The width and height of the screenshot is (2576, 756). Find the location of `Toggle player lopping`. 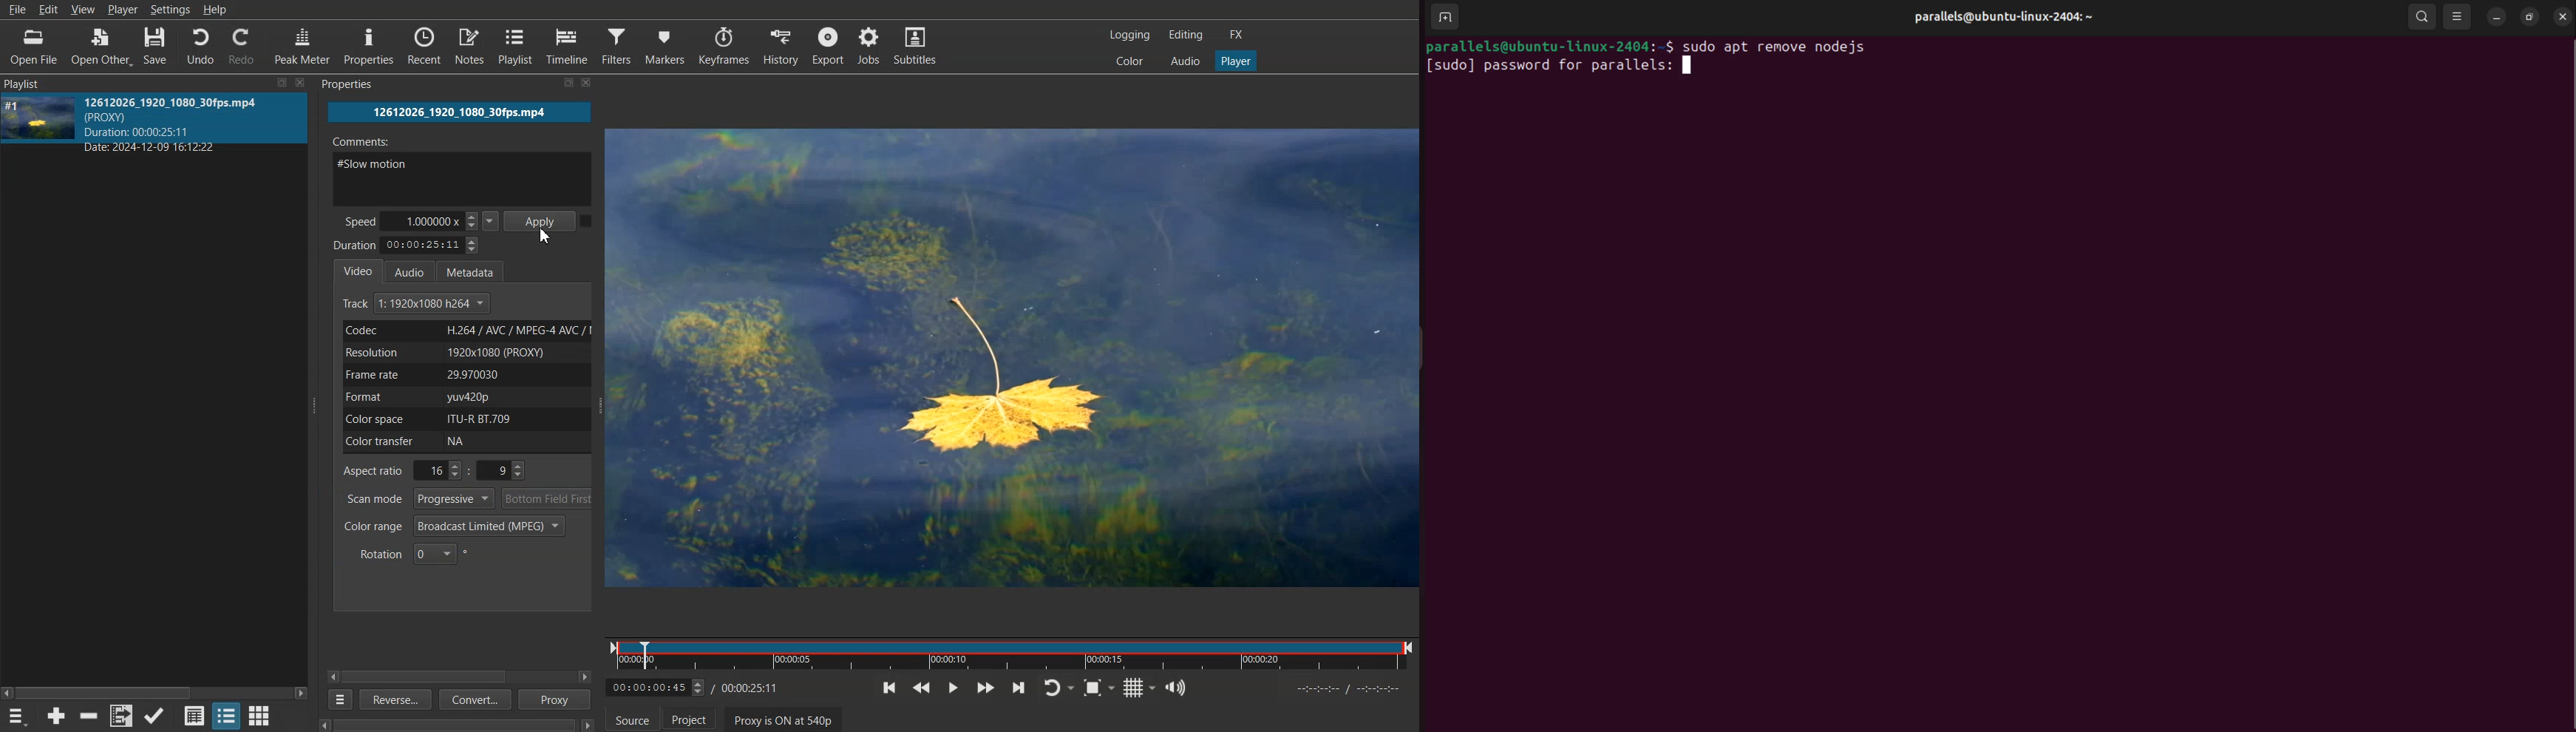

Toggle player lopping is located at coordinates (1058, 688).